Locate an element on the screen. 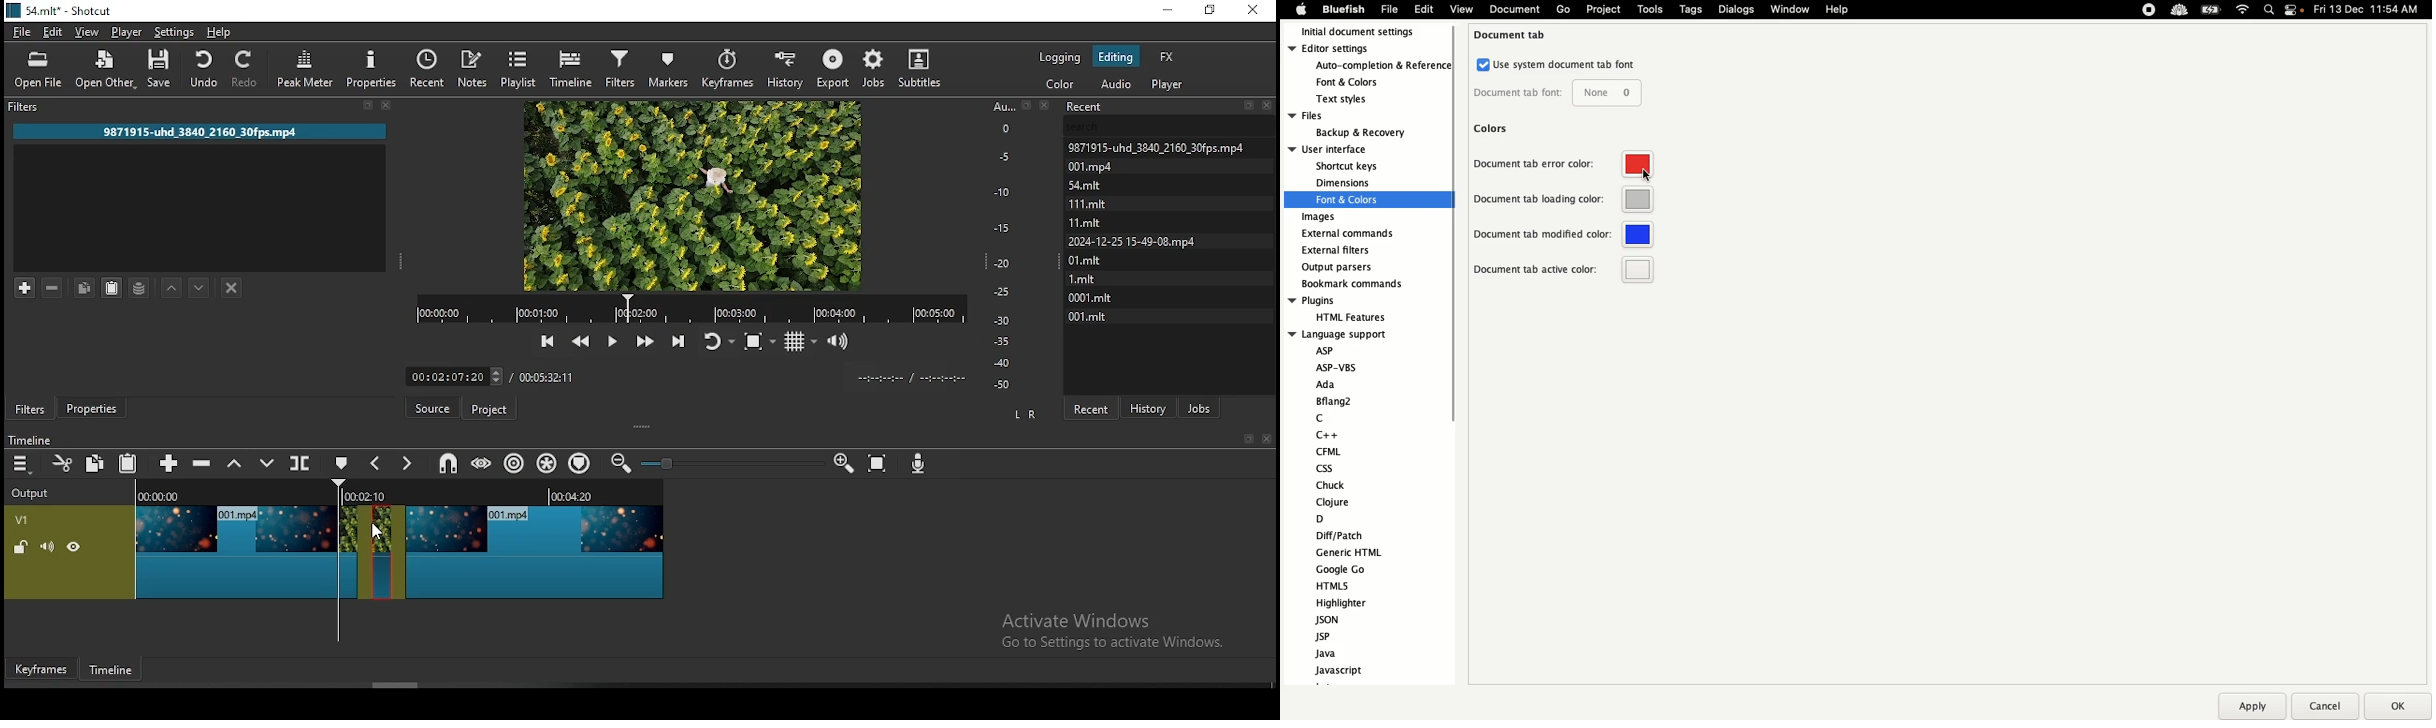 The height and width of the screenshot is (728, 2436). cut is located at coordinates (59, 462).